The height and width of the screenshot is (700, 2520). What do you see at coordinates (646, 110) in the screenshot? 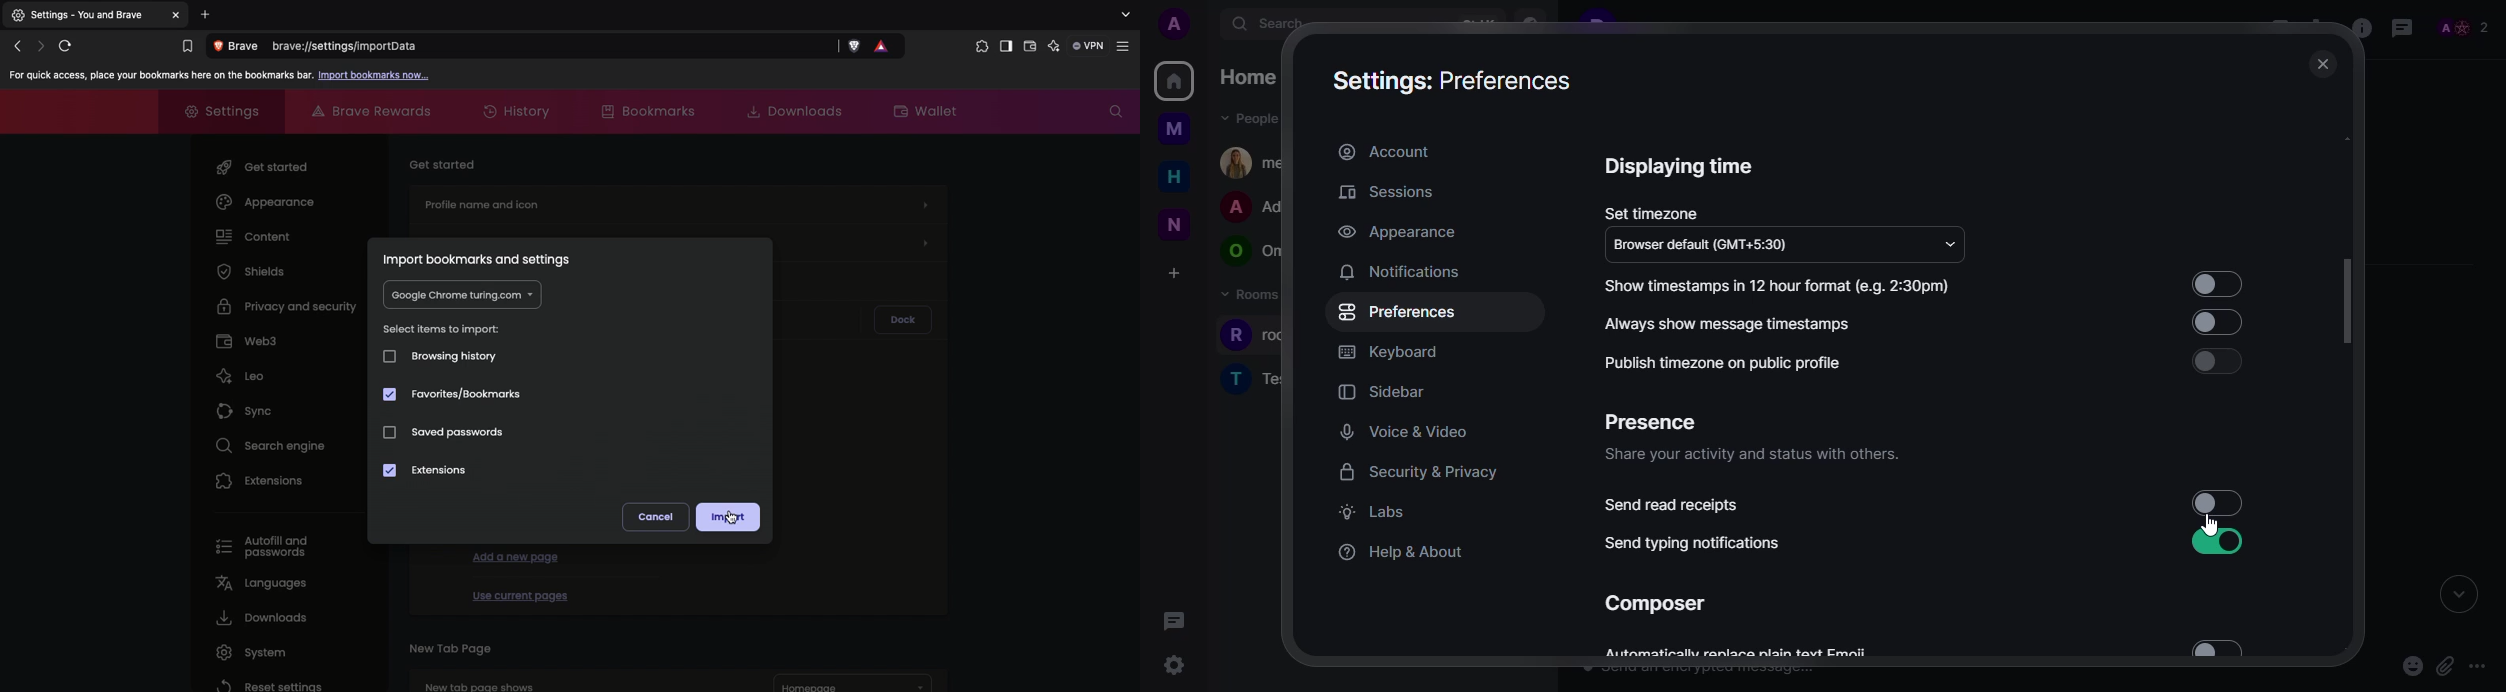
I see `Bookmarks` at bounding box center [646, 110].